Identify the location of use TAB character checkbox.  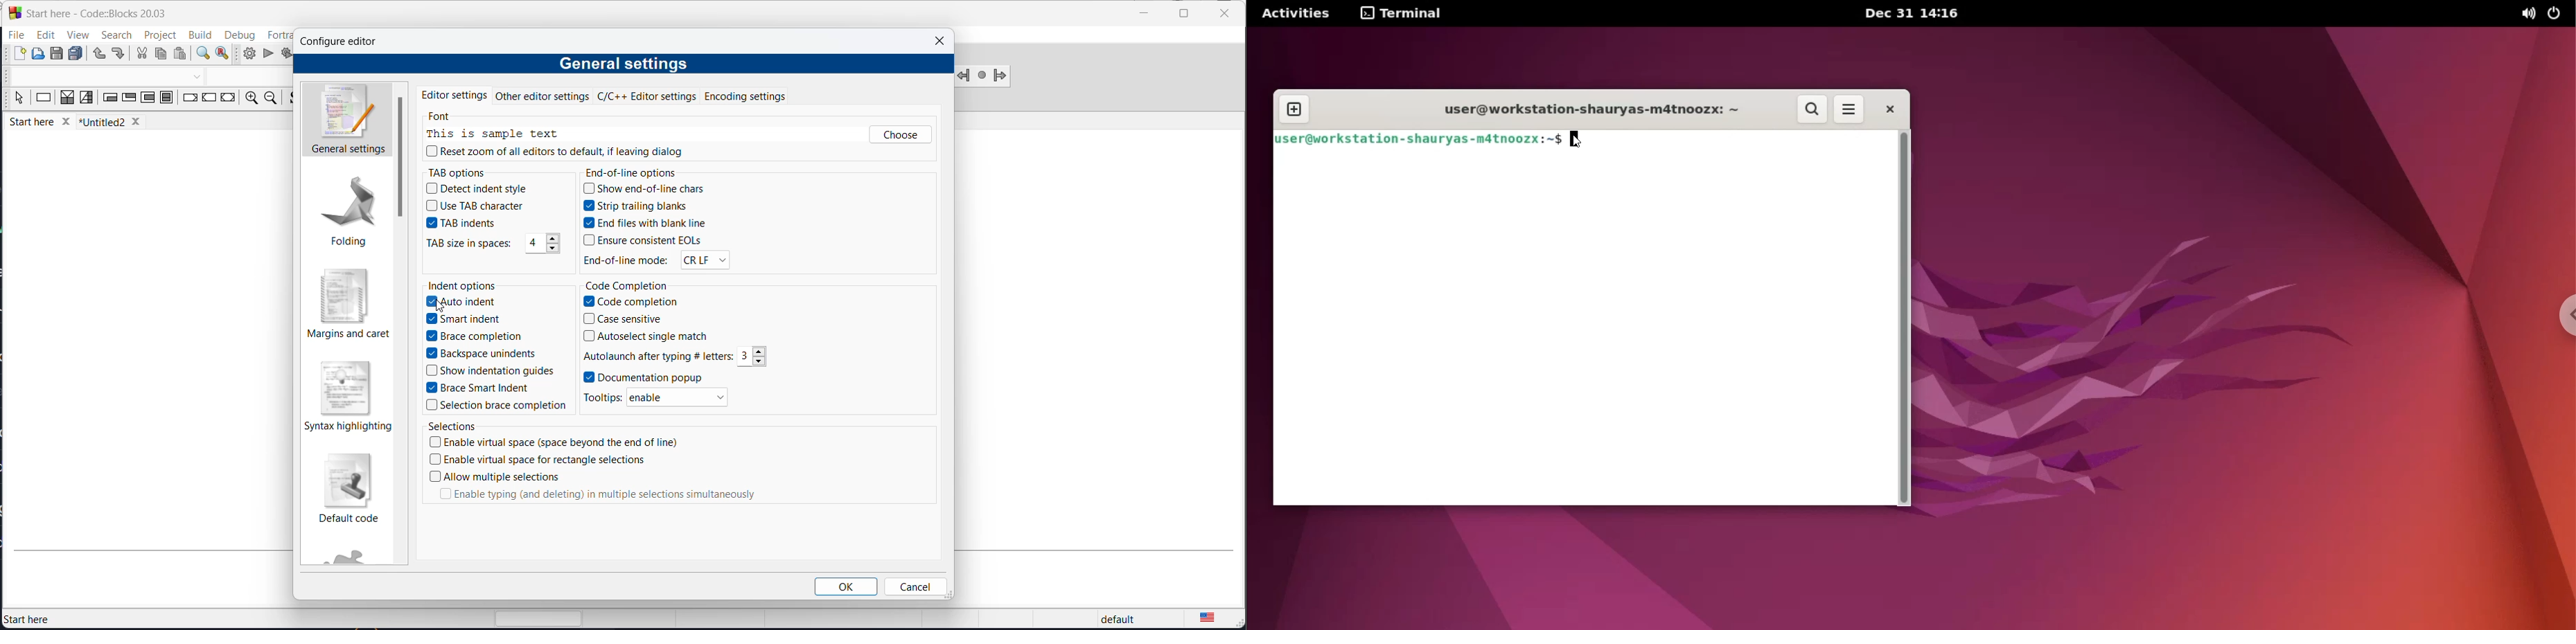
(474, 207).